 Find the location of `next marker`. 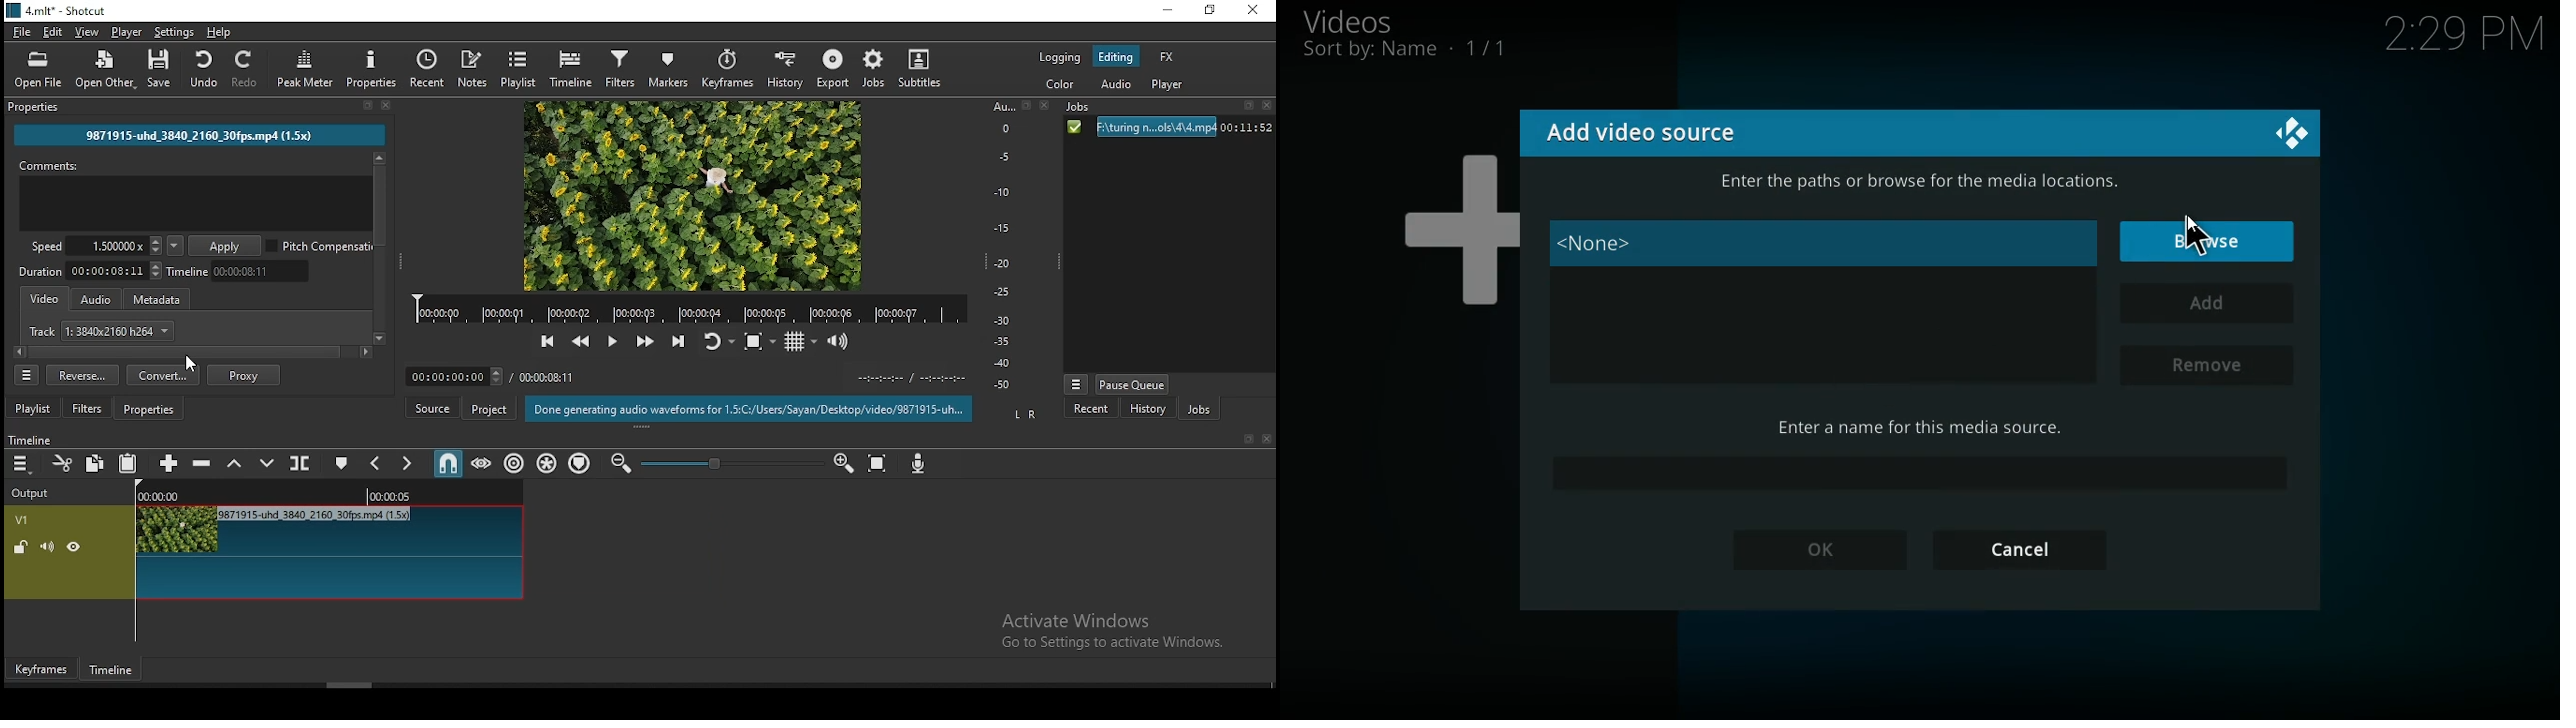

next marker is located at coordinates (408, 463).